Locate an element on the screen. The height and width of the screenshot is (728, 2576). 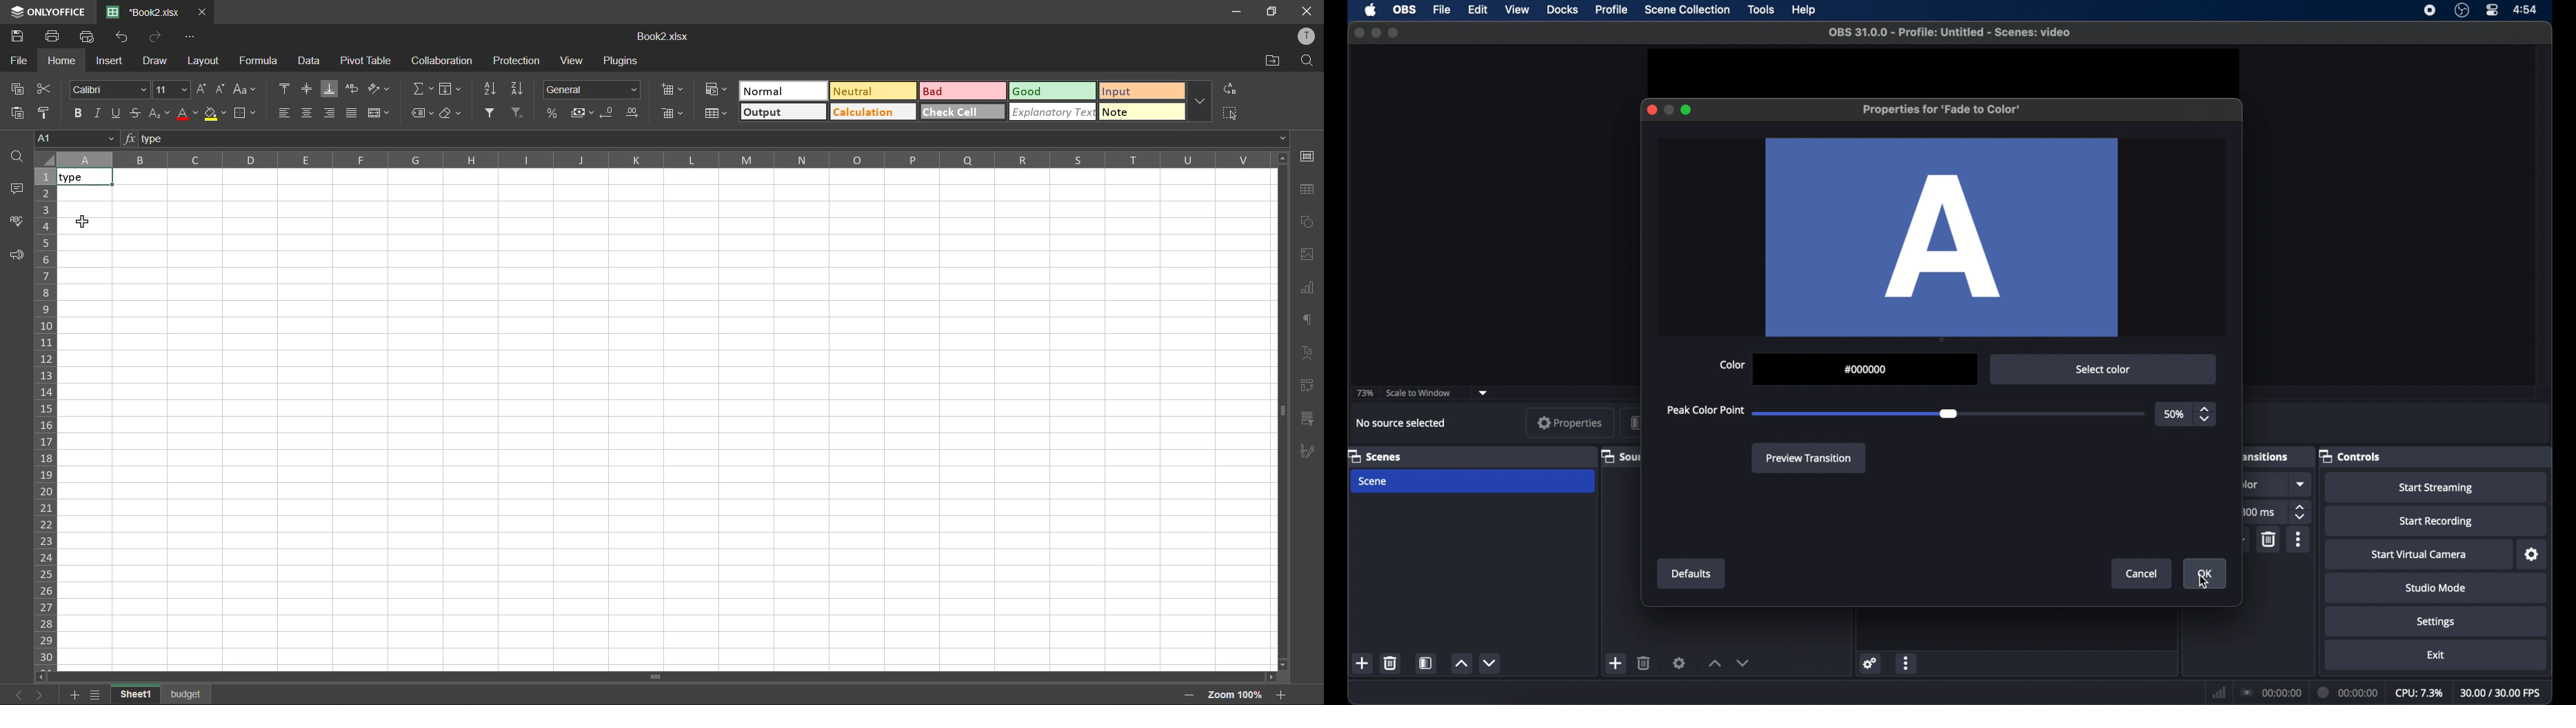
file is located at coordinates (1444, 9).